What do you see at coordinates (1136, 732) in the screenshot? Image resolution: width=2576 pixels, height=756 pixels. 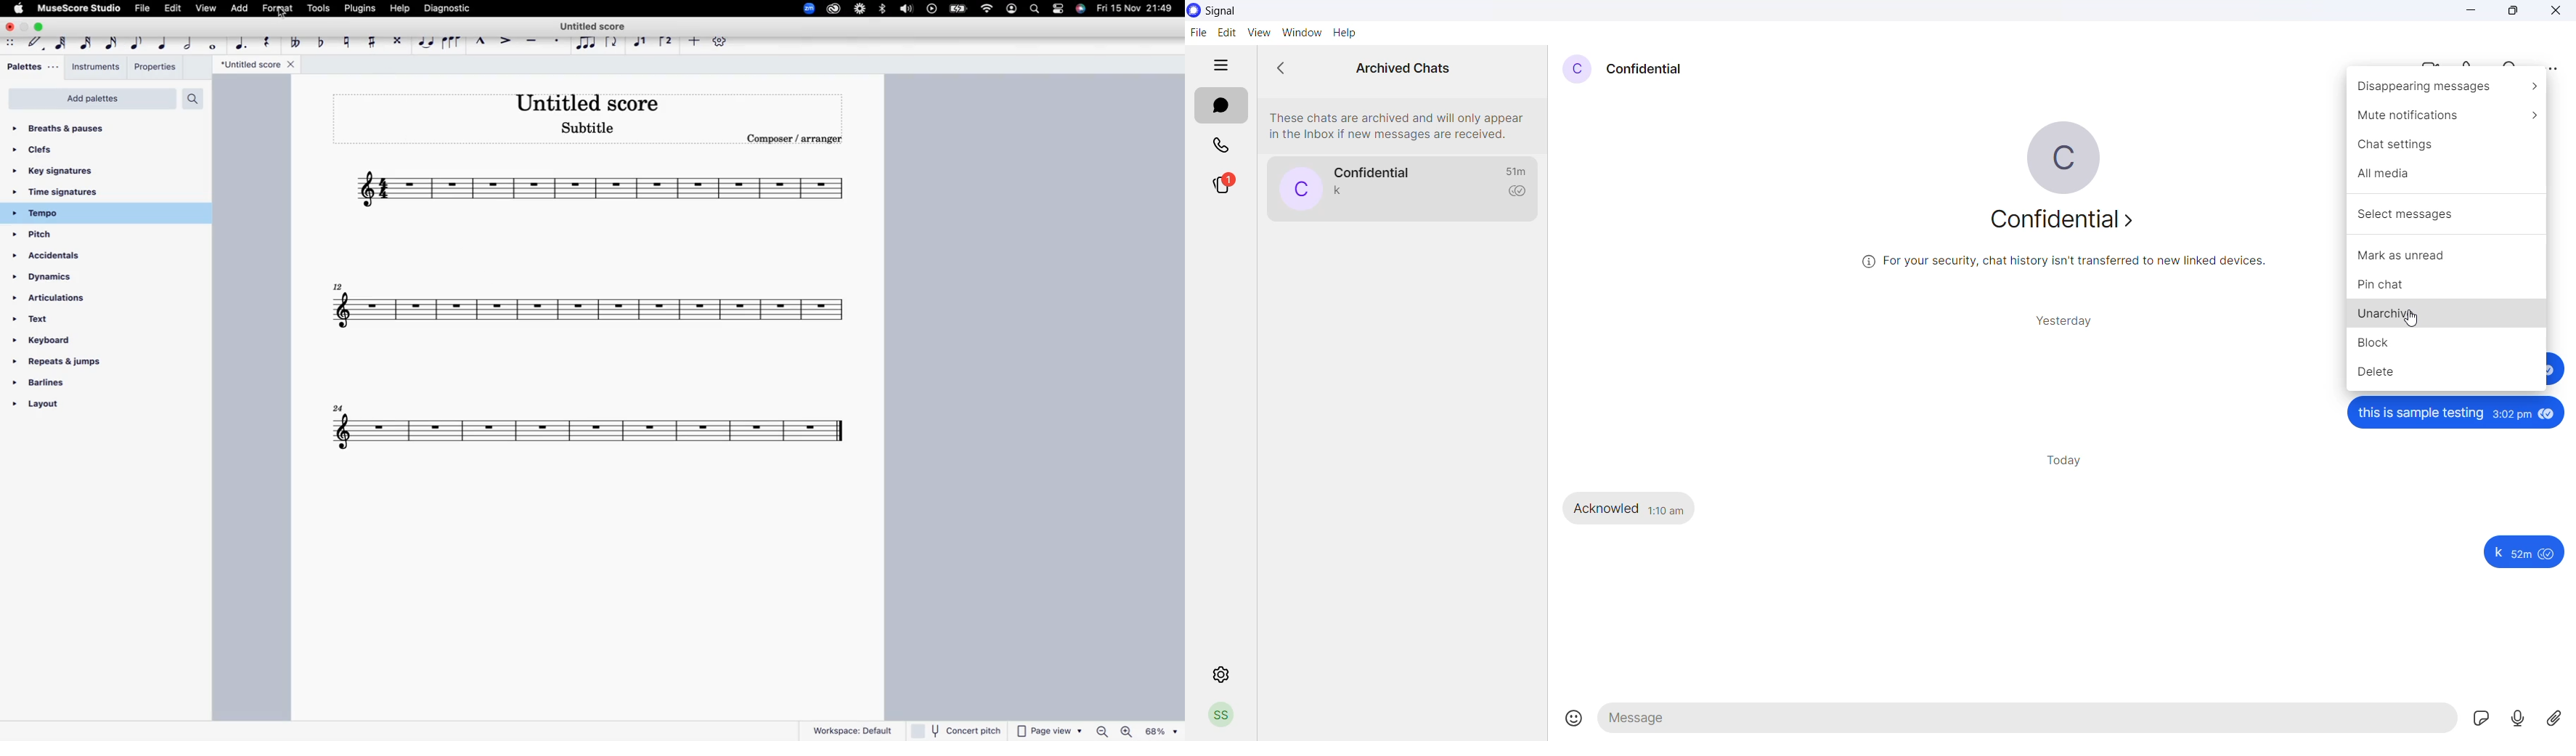 I see `zoom` at bounding box center [1136, 732].